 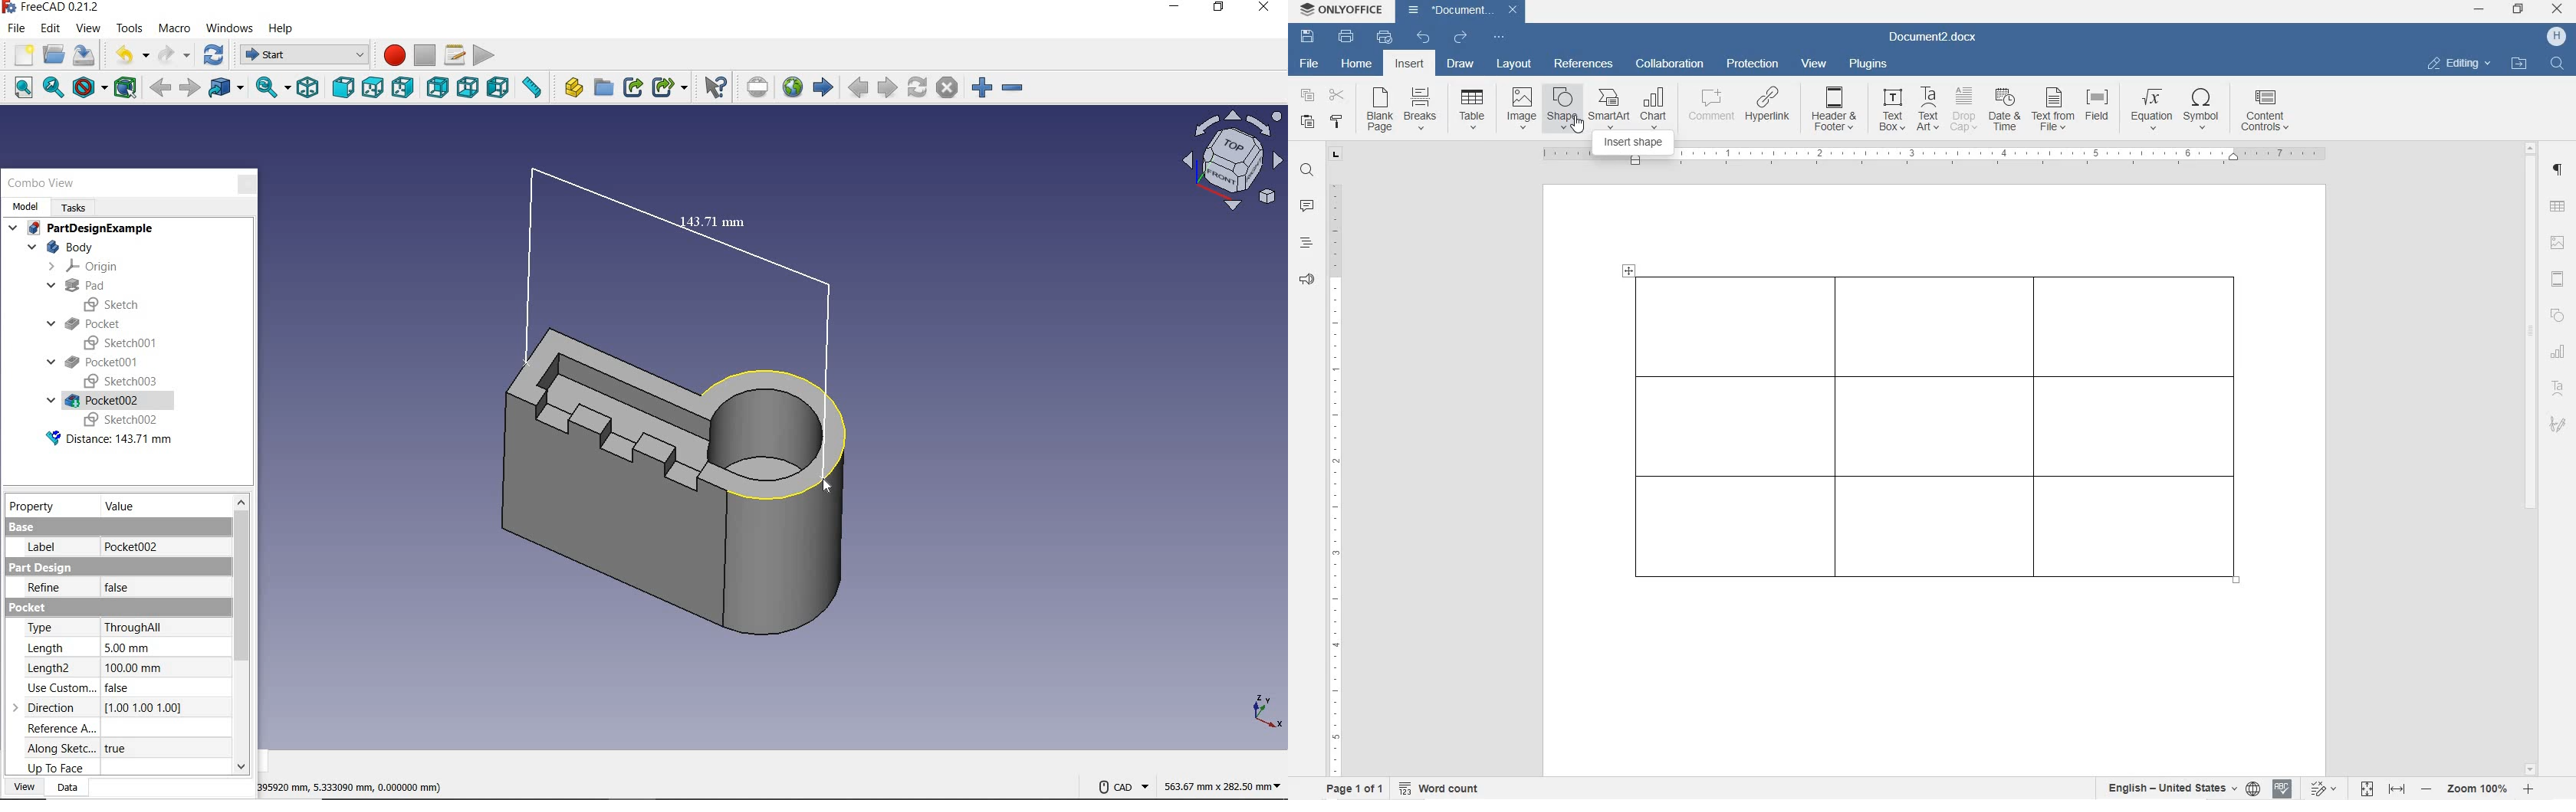 I want to click on VIEW, so click(x=25, y=787).